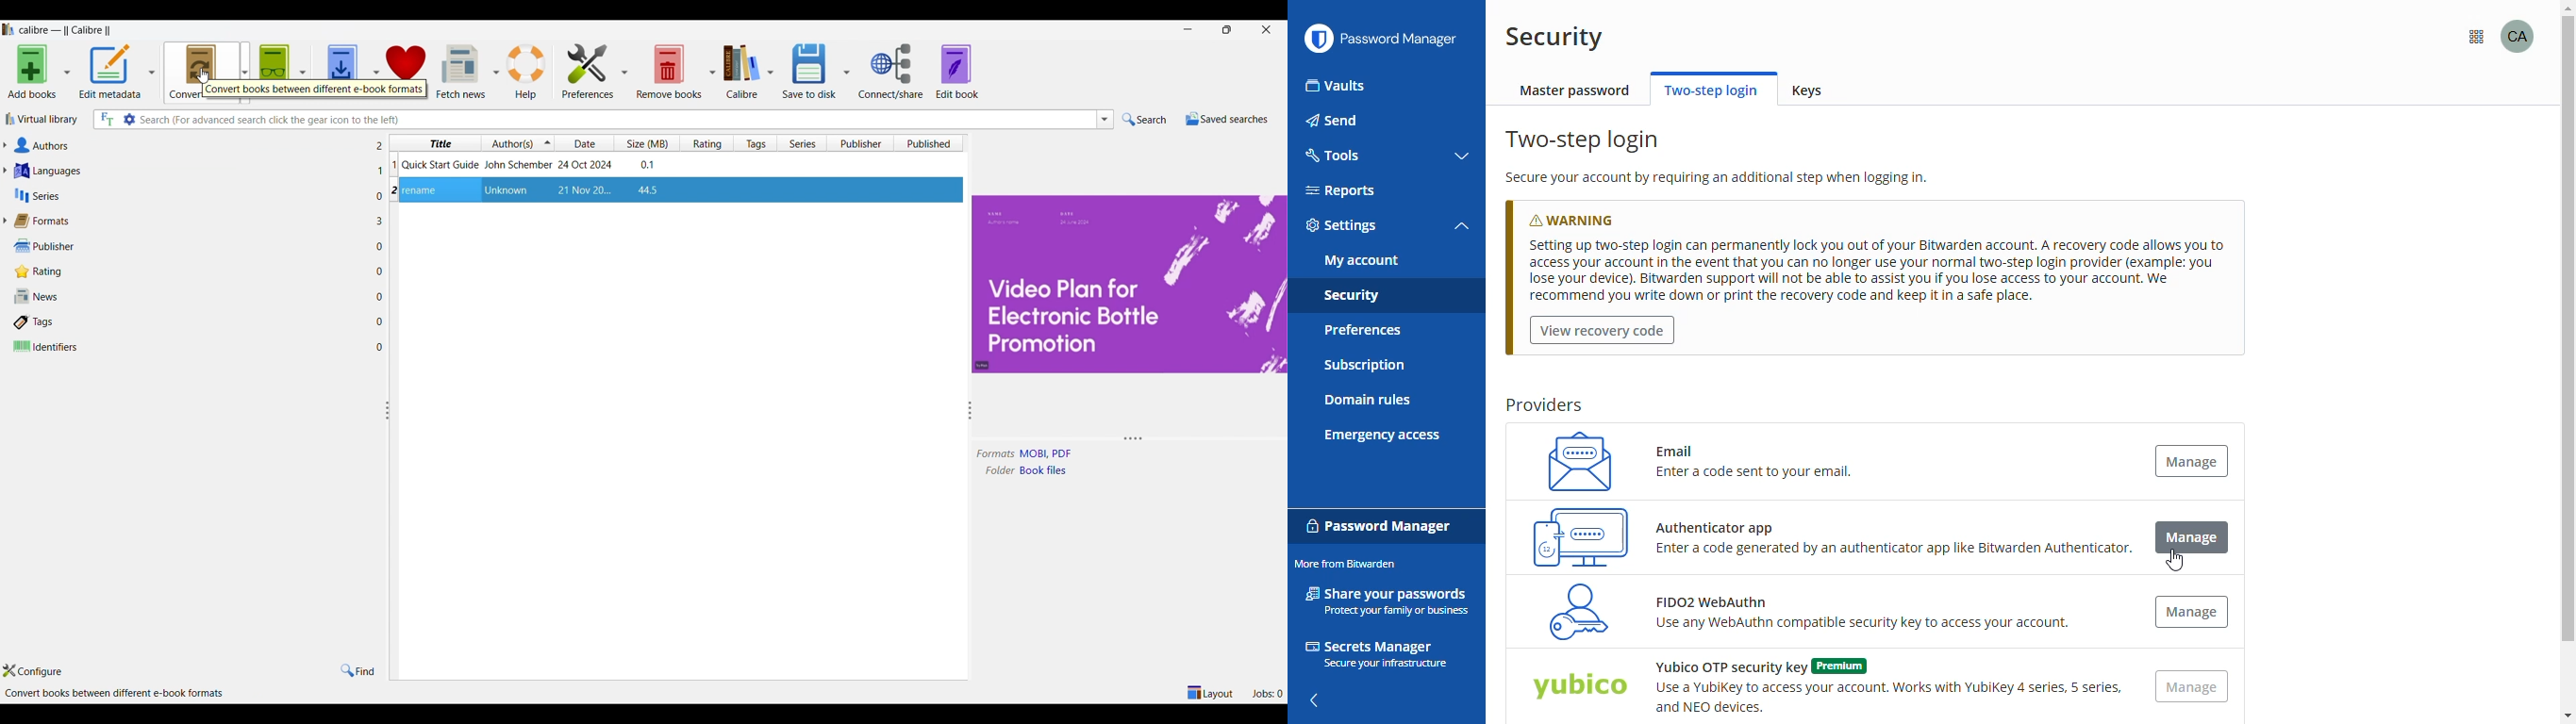 This screenshot has width=2576, height=728. Describe the element at coordinates (1590, 216) in the screenshot. I see `warning` at that location.